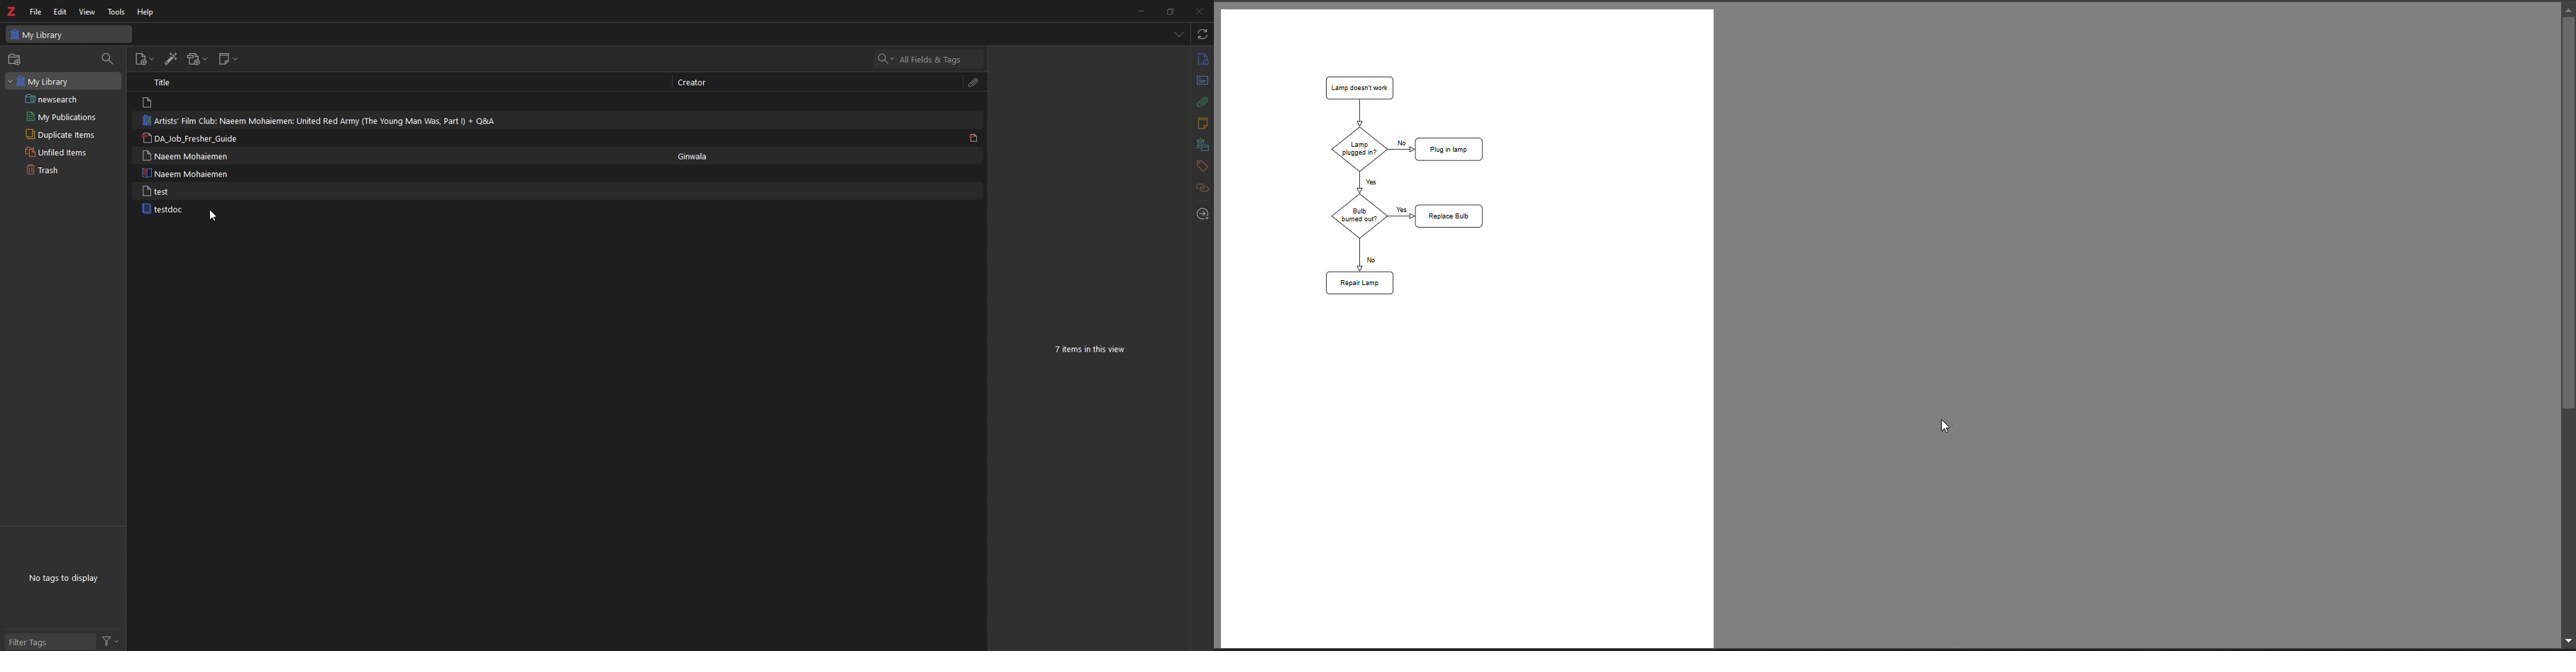  Describe the element at coordinates (1089, 350) in the screenshot. I see `7 items in this view` at that location.